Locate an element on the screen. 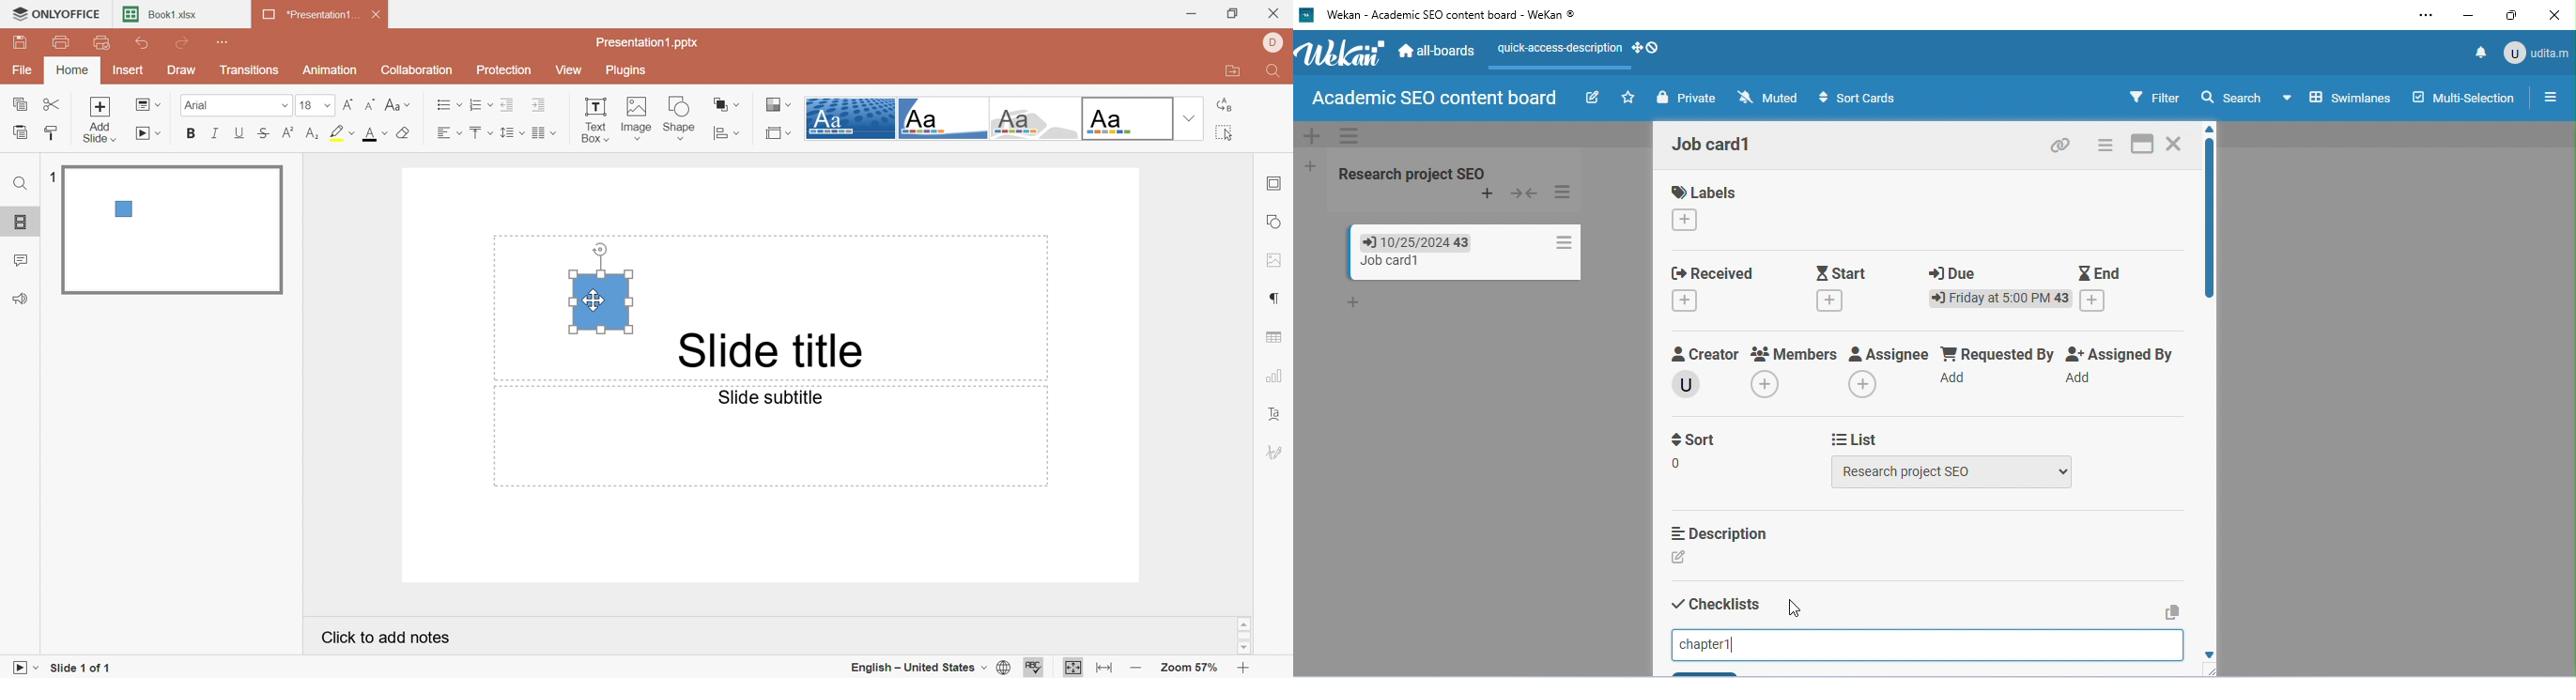  creator name is located at coordinates (1690, 383).